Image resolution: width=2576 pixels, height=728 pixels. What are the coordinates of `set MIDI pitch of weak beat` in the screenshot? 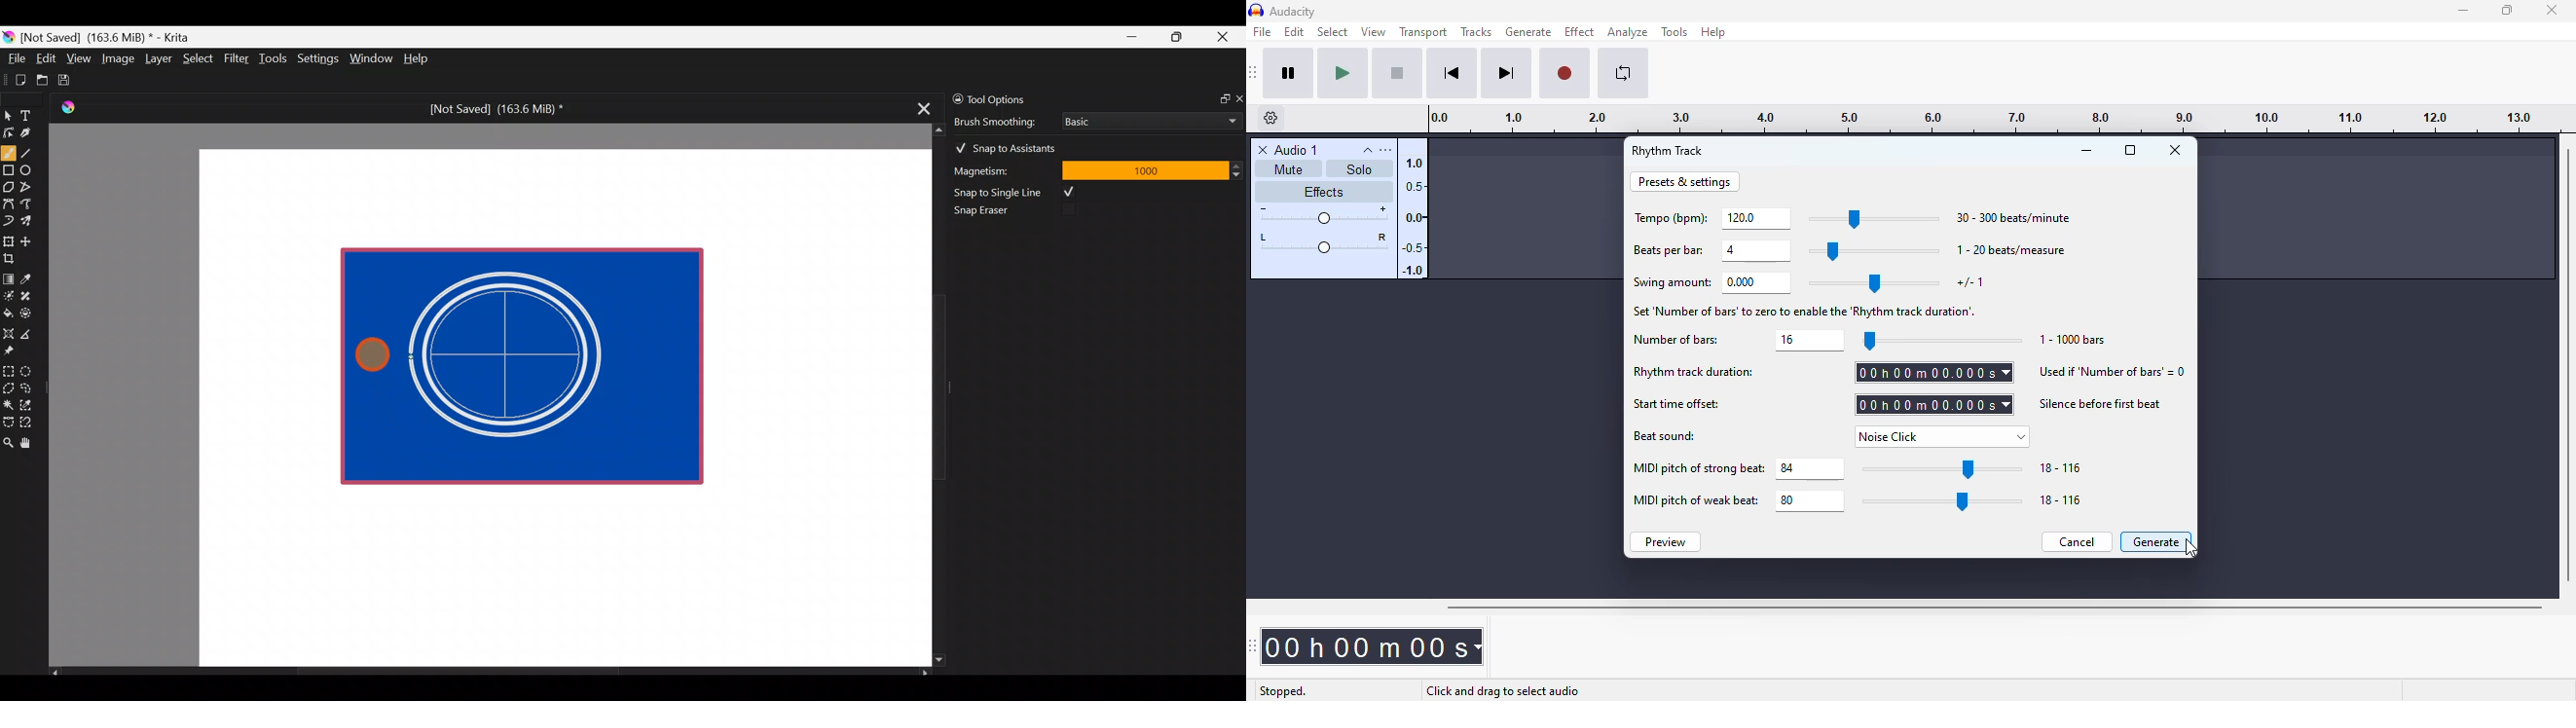 It's located at (1811, 500).